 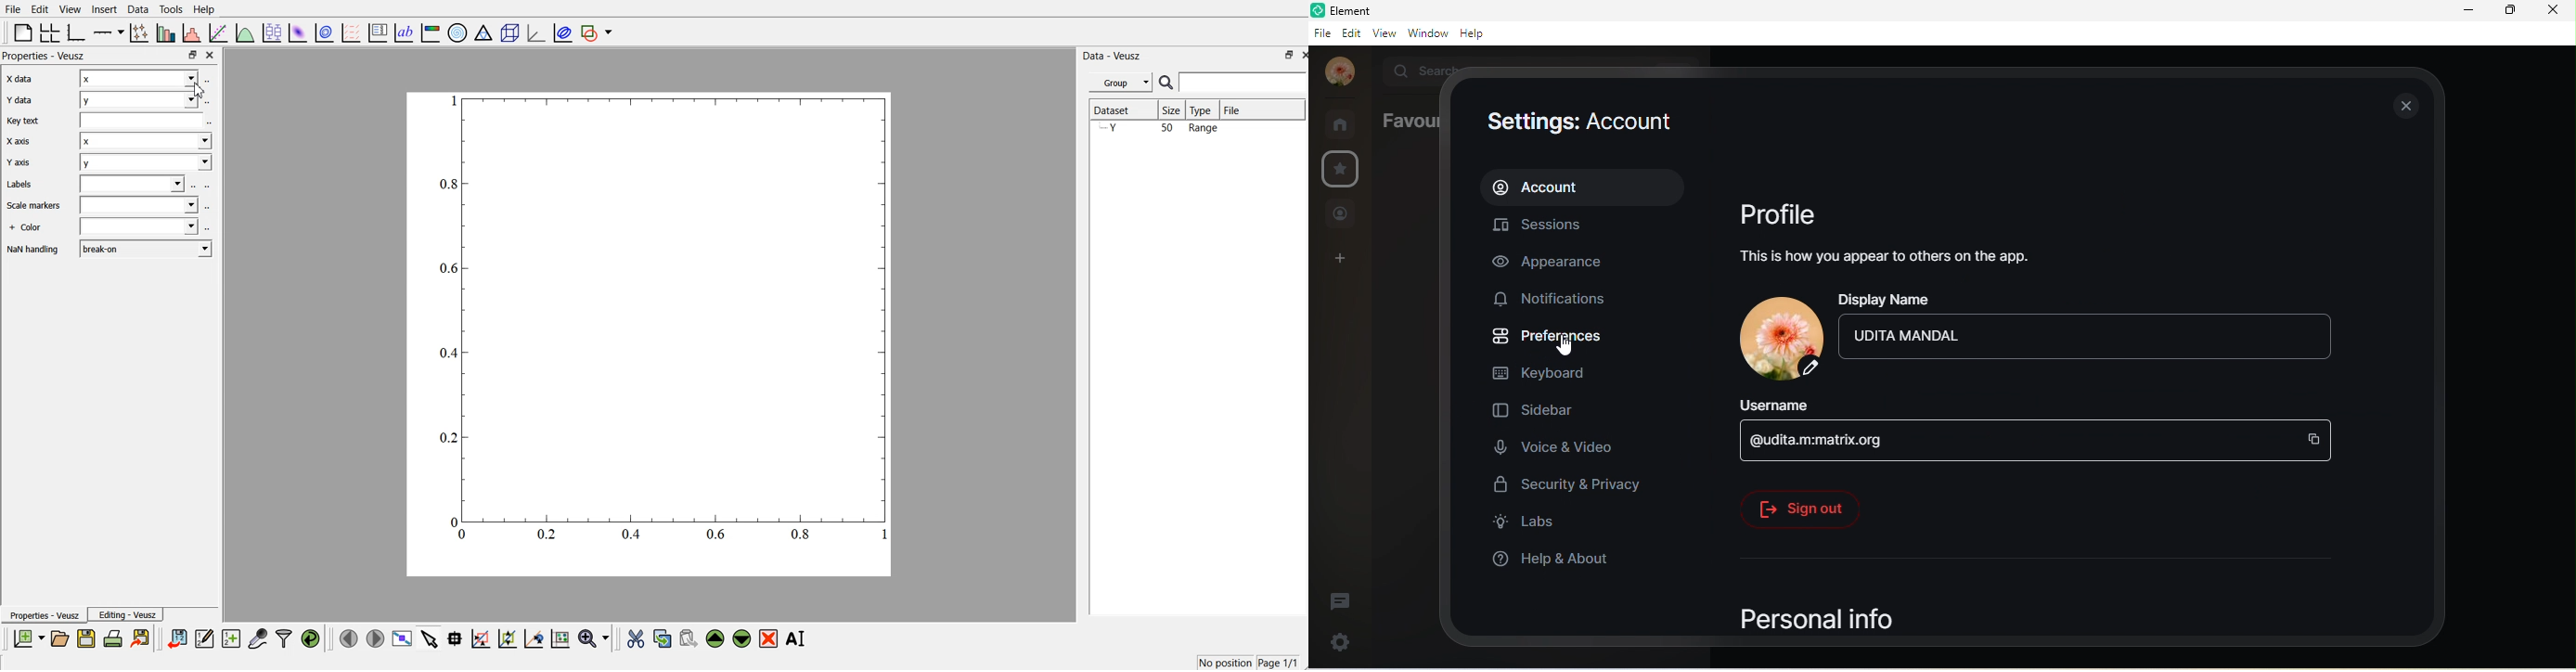 What do you see at coordinates (31, 228) in the screenshot?
I see `` at bounding box center [31, 228].